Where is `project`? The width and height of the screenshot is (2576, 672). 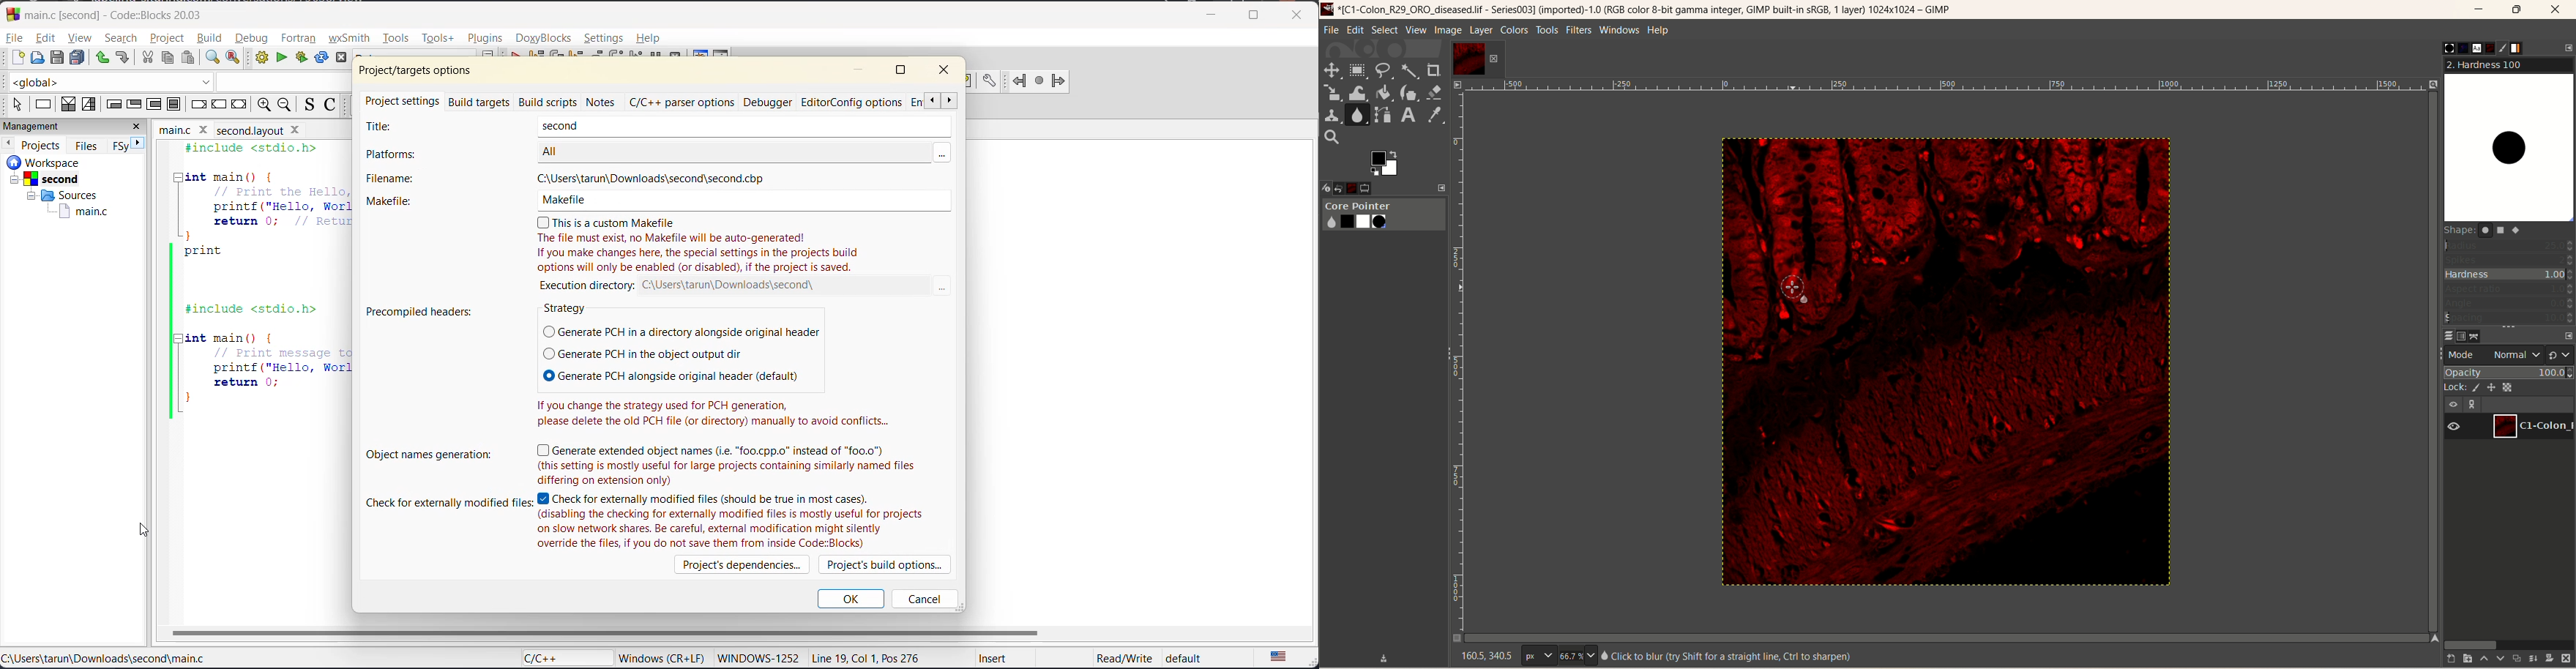 project is located at coordinates (163, 37).